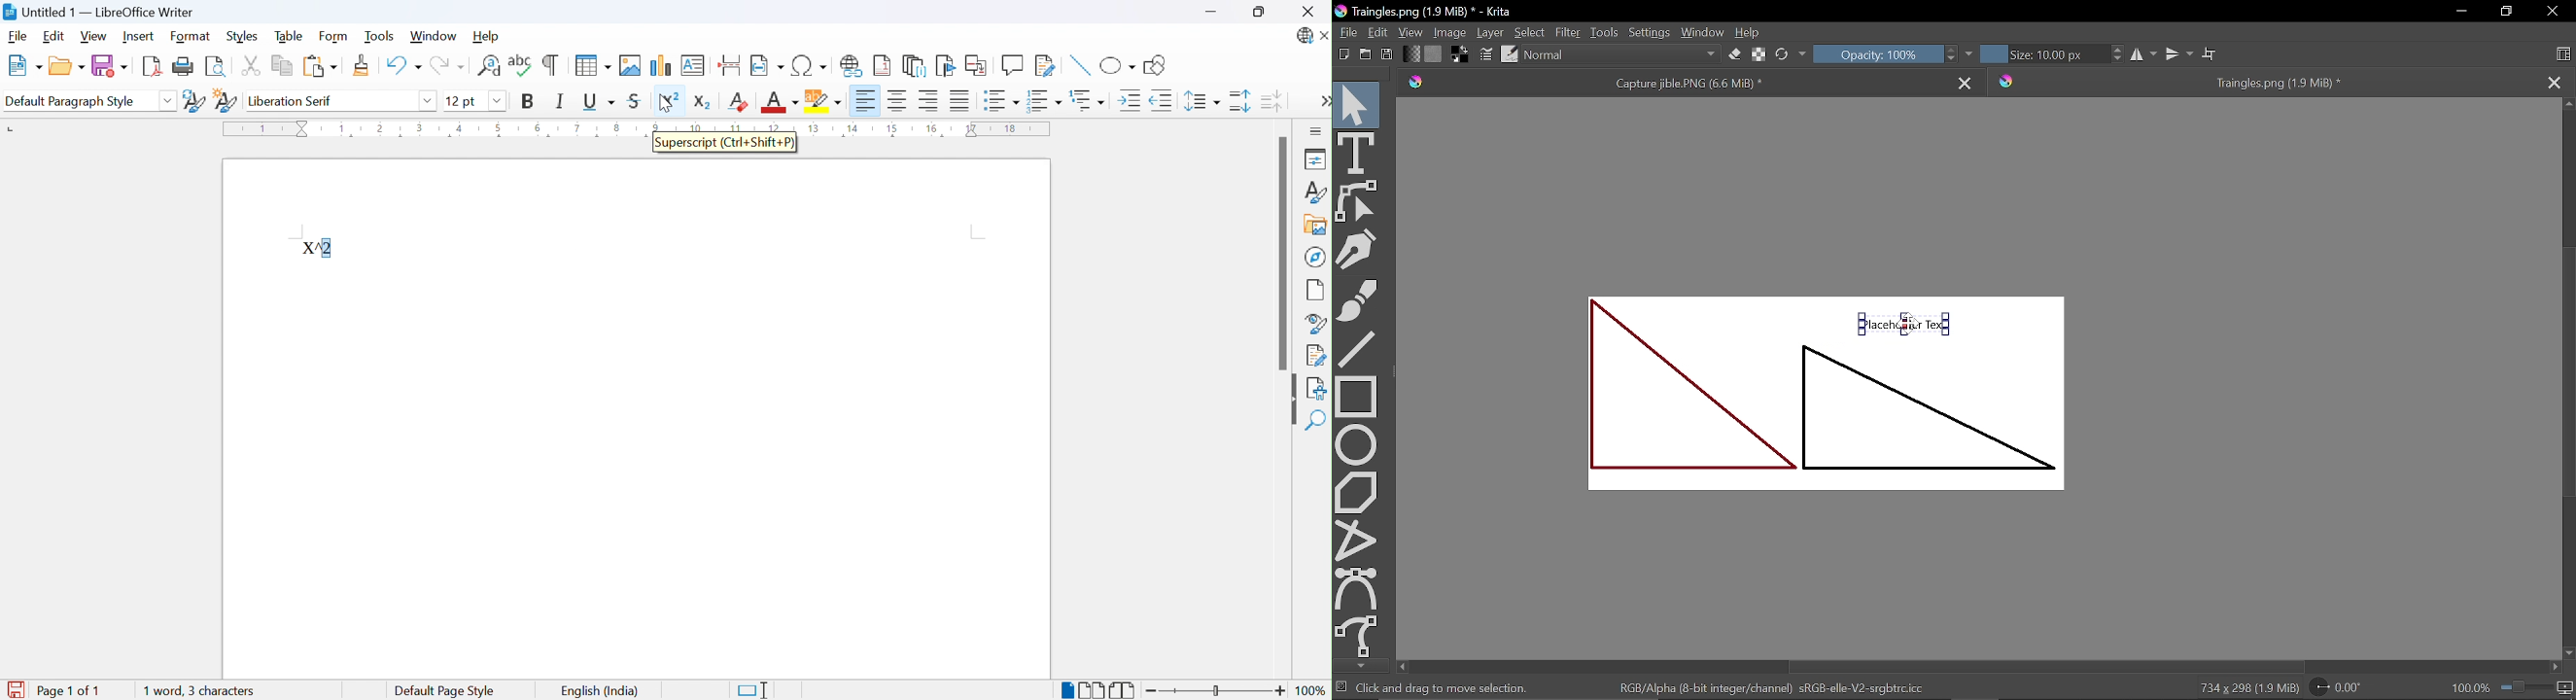 The height and width of the screenshot is (700, 2576). Describe the element at coordinates (215, 68) in the screenshot. I see `Toggle print preview` at that location.